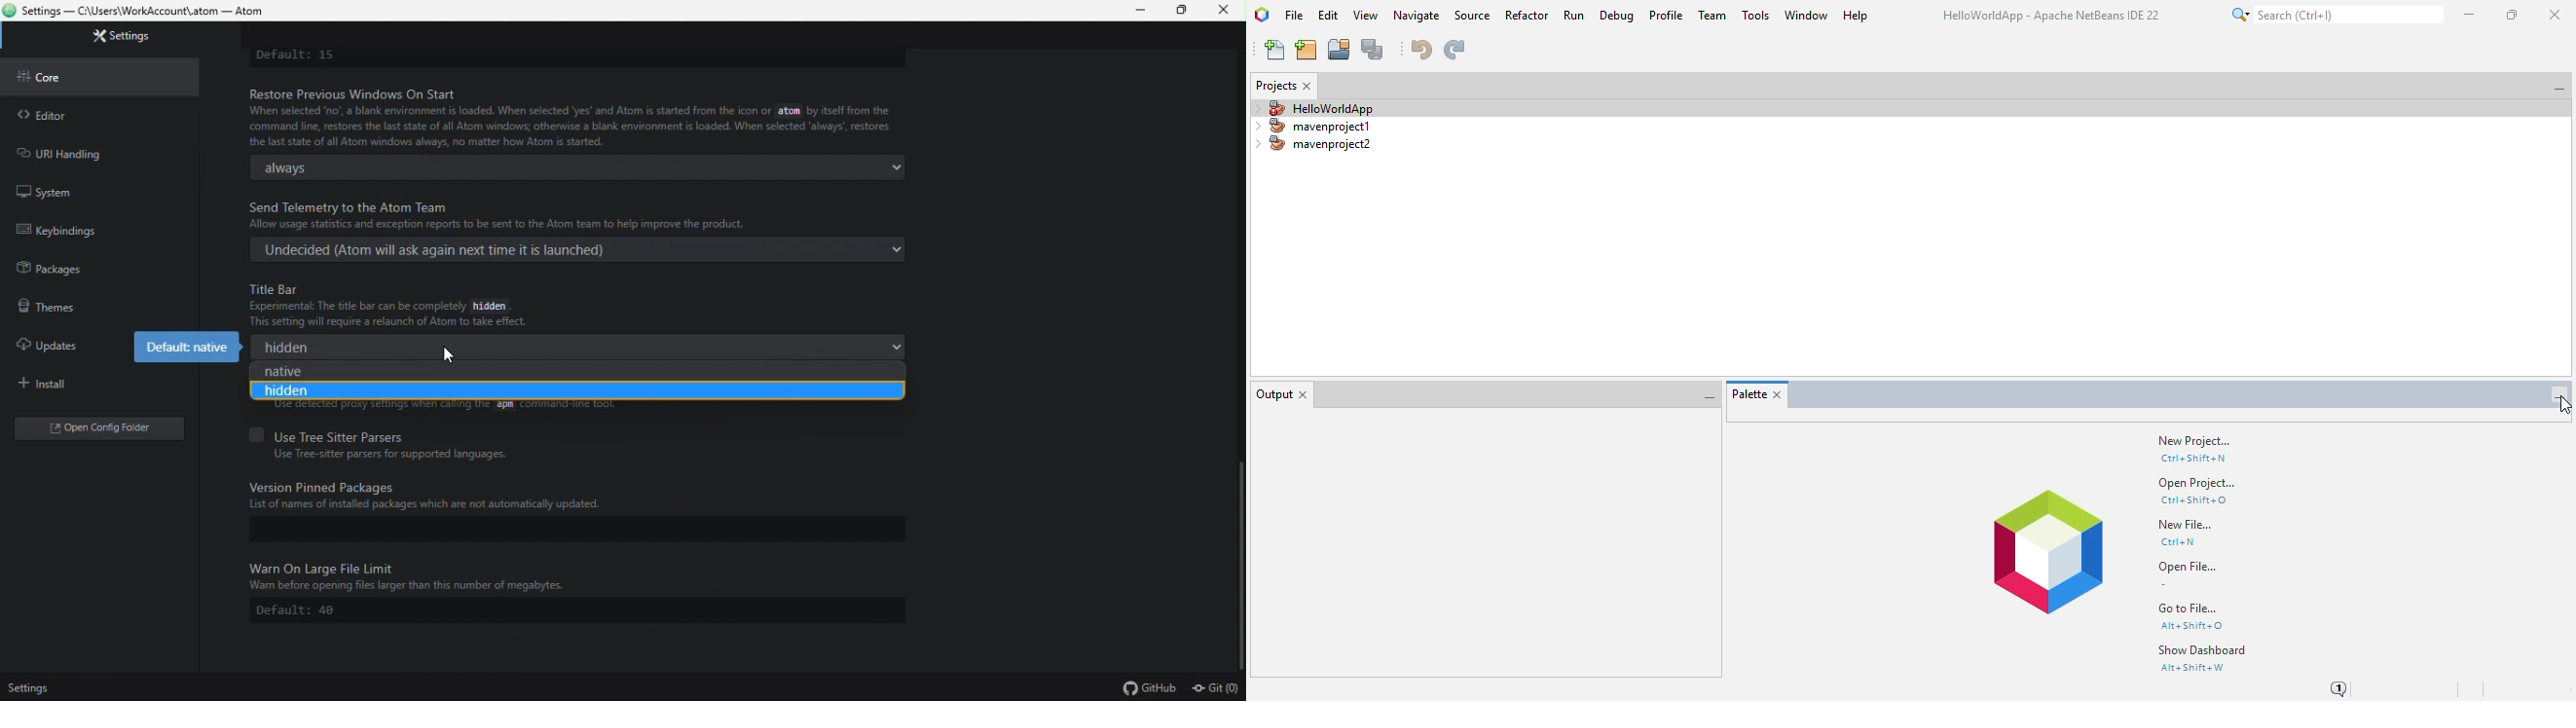 Image resolution: width=2576 pixels, height=728 pixels. I want to click on When selected 'no', a blank environment is loaded. When selected 'yes' and Atom is started from the icon or atom by itself from the command line, restores the last state of all Atom windows; otherwise a blank environment is loaded. When selected 'always', restores the last state of all Atom windows always, no matter how Atom is started., so click(570, 127).